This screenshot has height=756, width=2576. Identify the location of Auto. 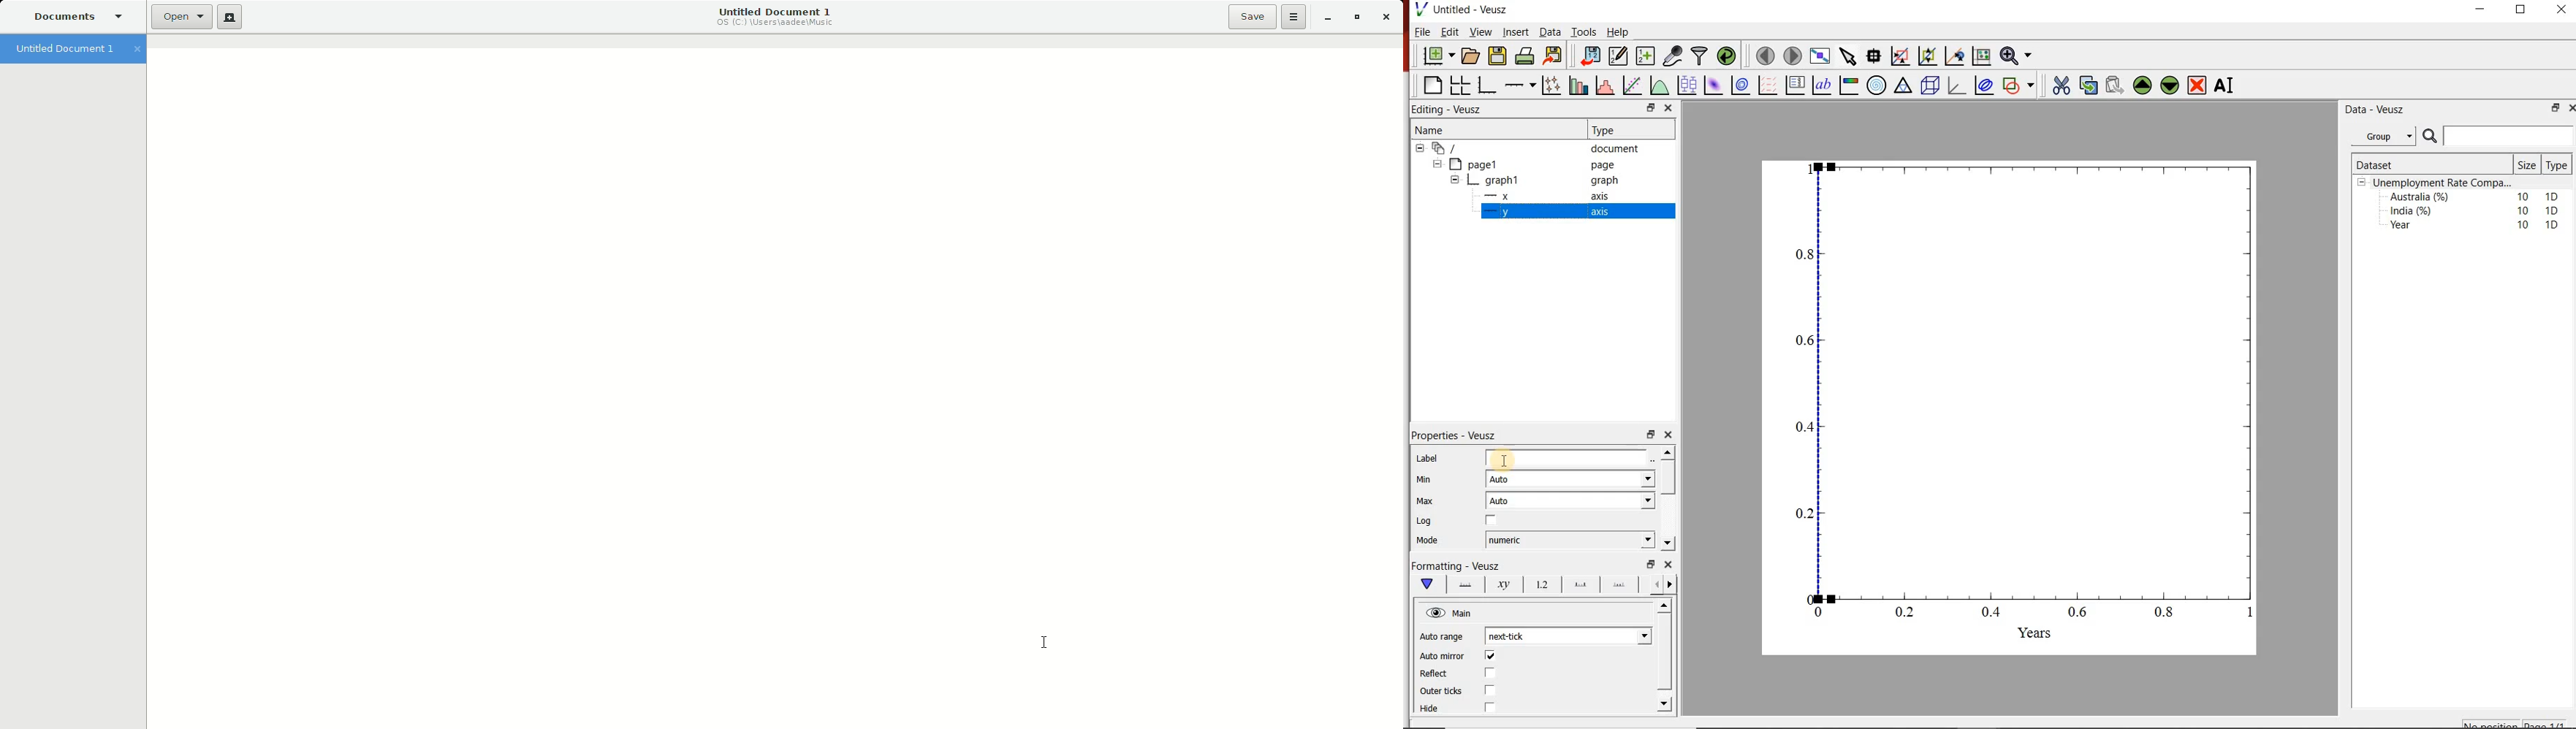
(1571, 479).